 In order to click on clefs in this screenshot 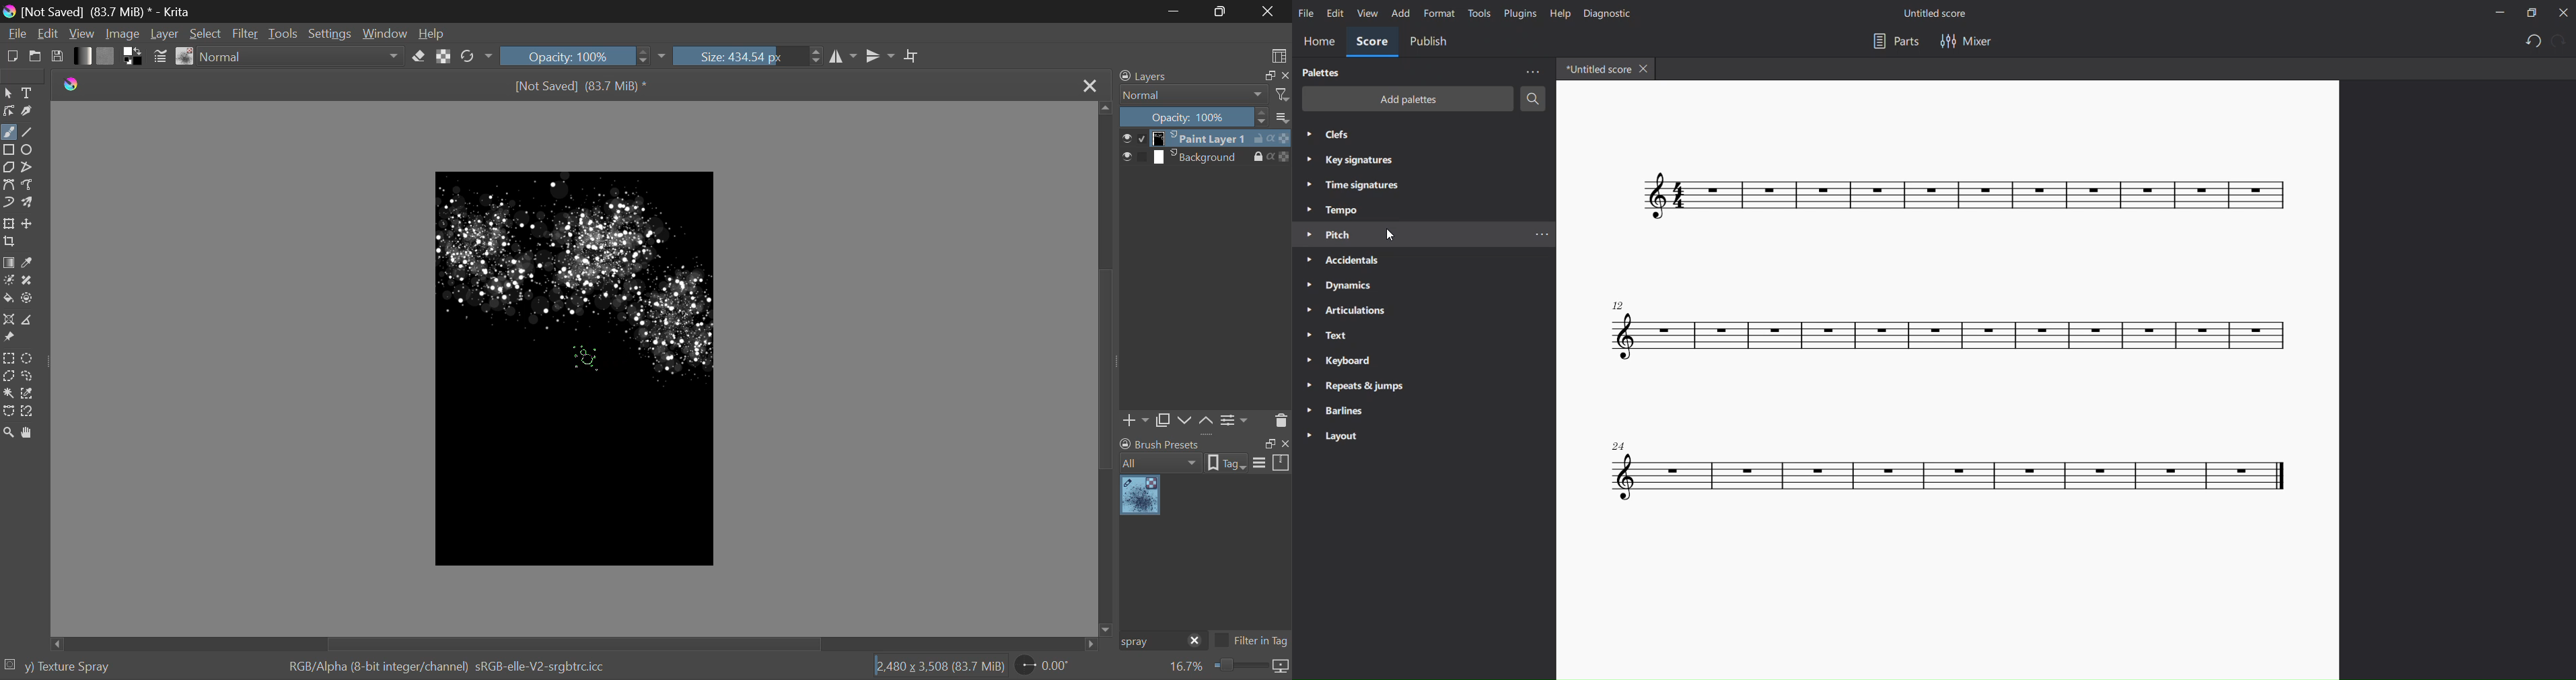, I will do `click(1332, 136)`.